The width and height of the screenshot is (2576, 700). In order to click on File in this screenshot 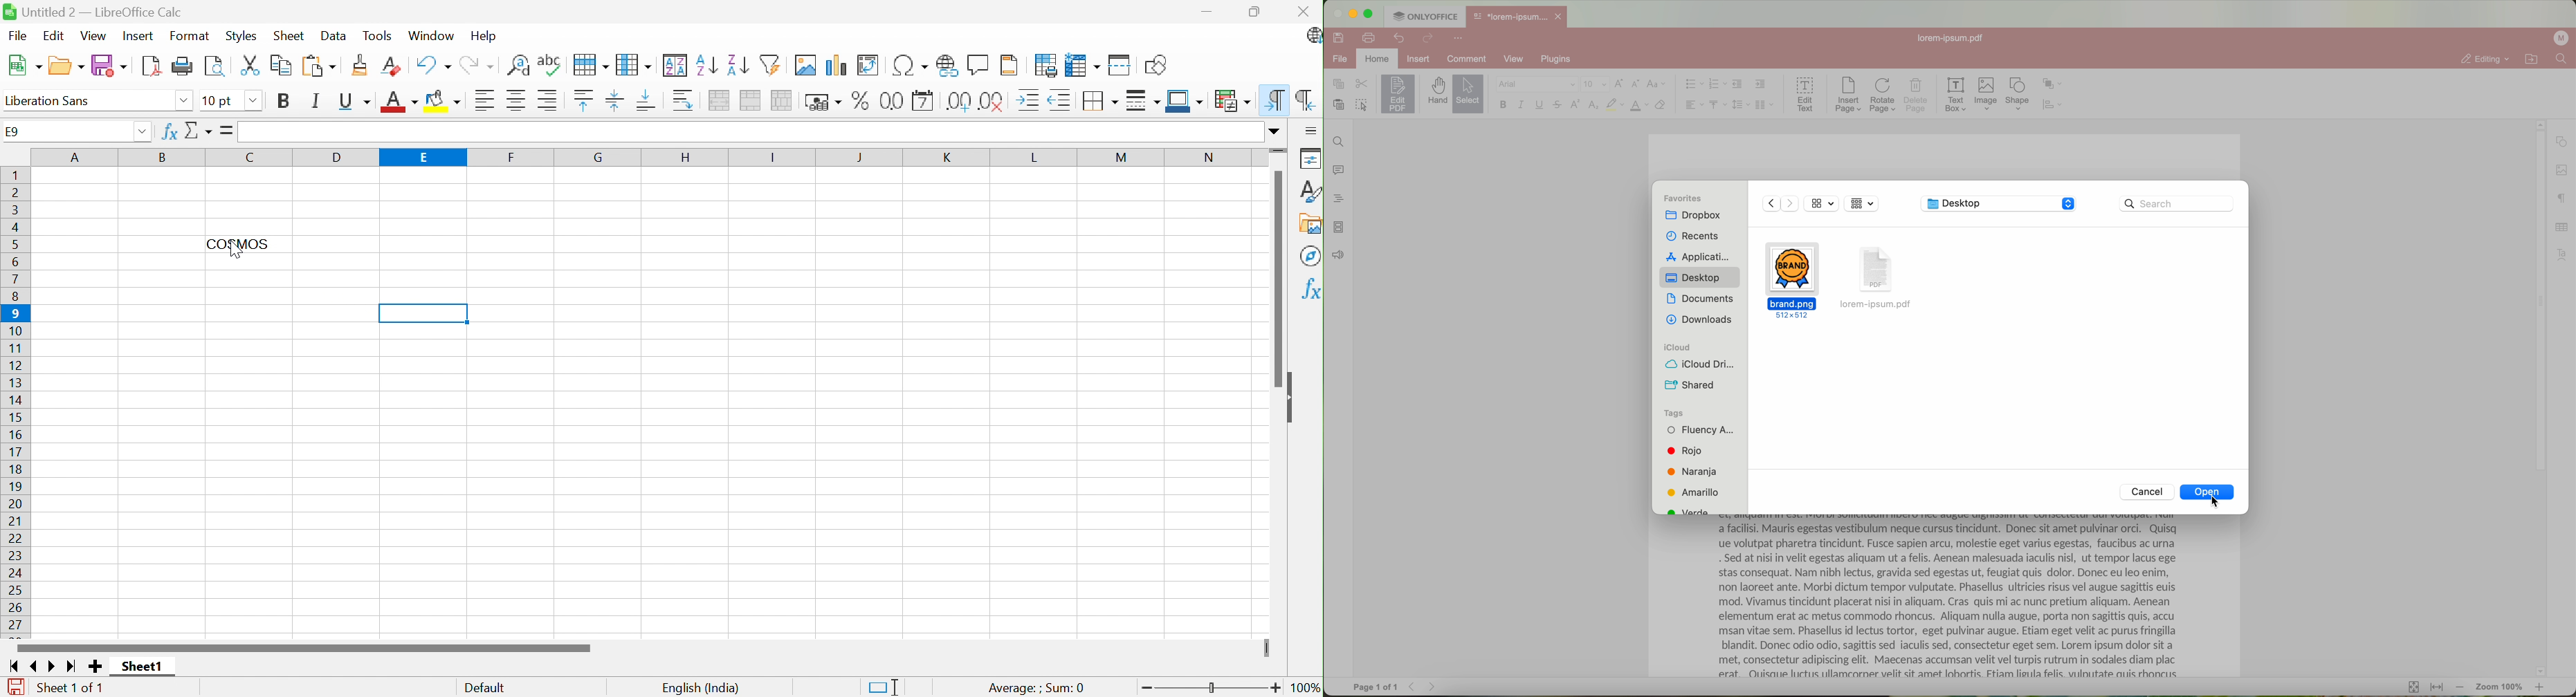, I will do `click(17, 37)`.